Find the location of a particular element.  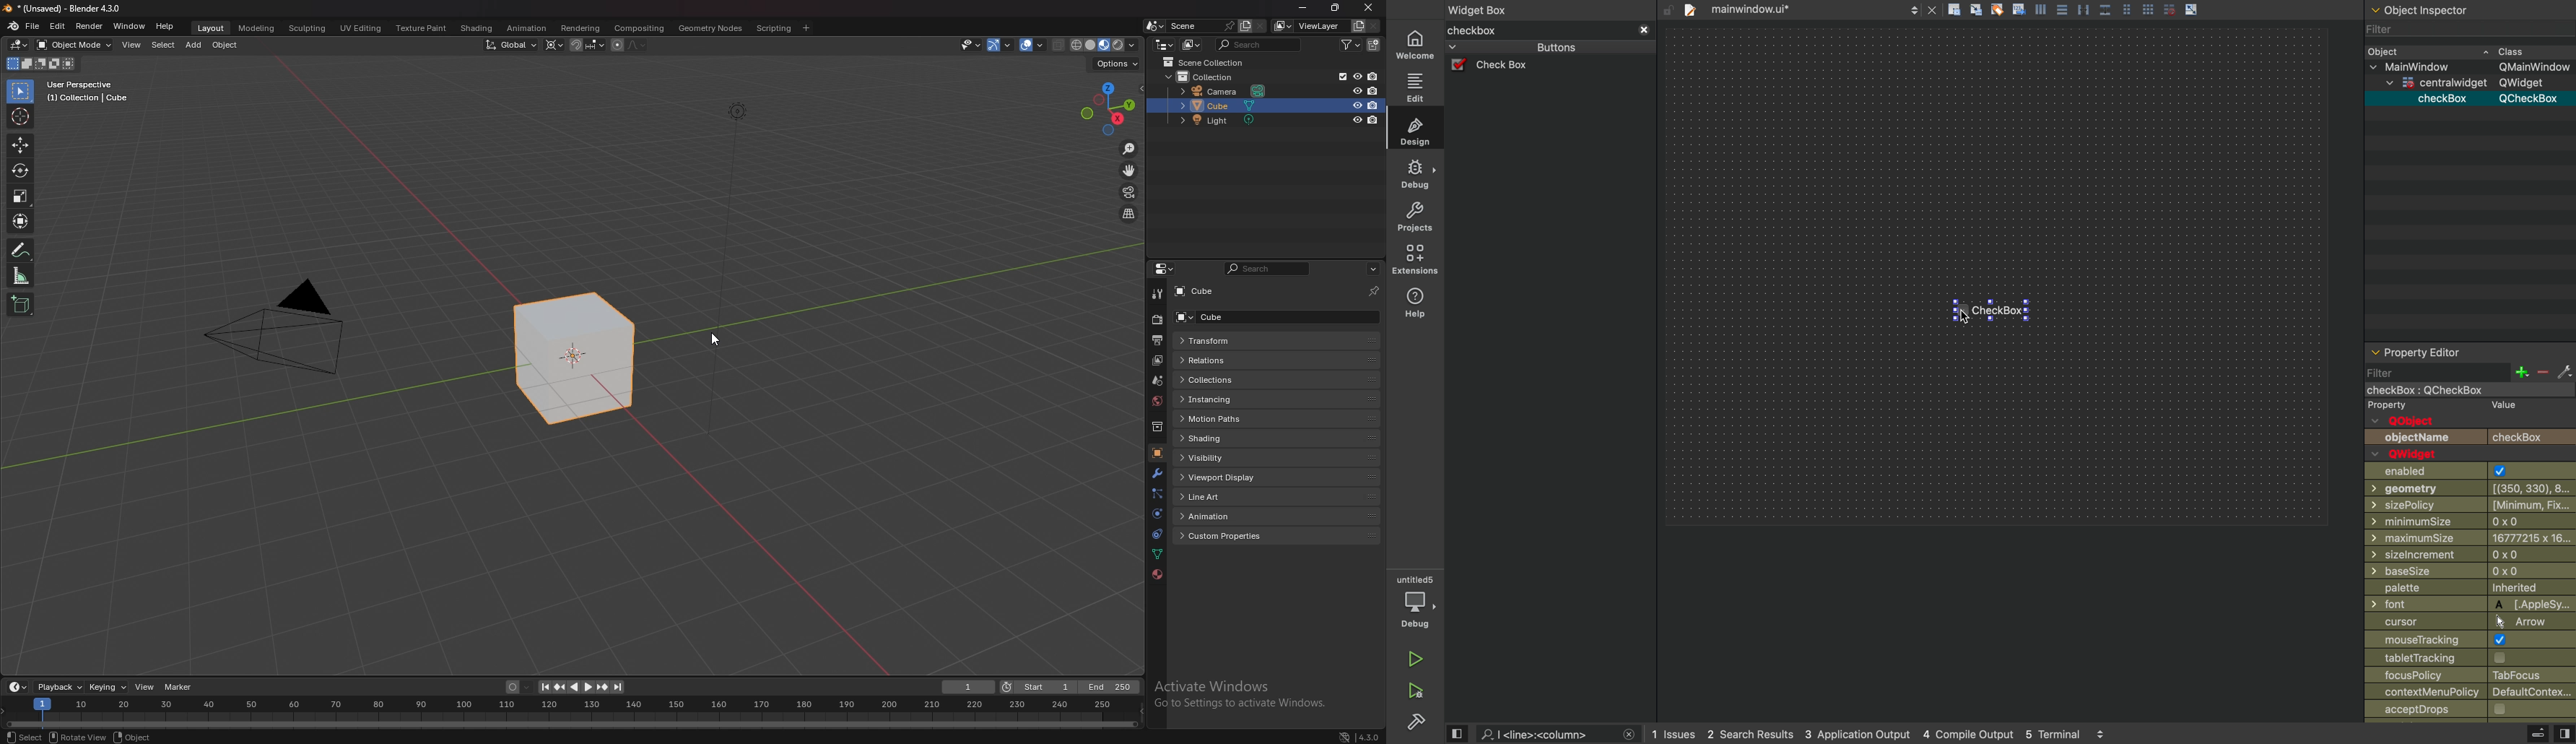

build is located at coordinates (1416, 725).